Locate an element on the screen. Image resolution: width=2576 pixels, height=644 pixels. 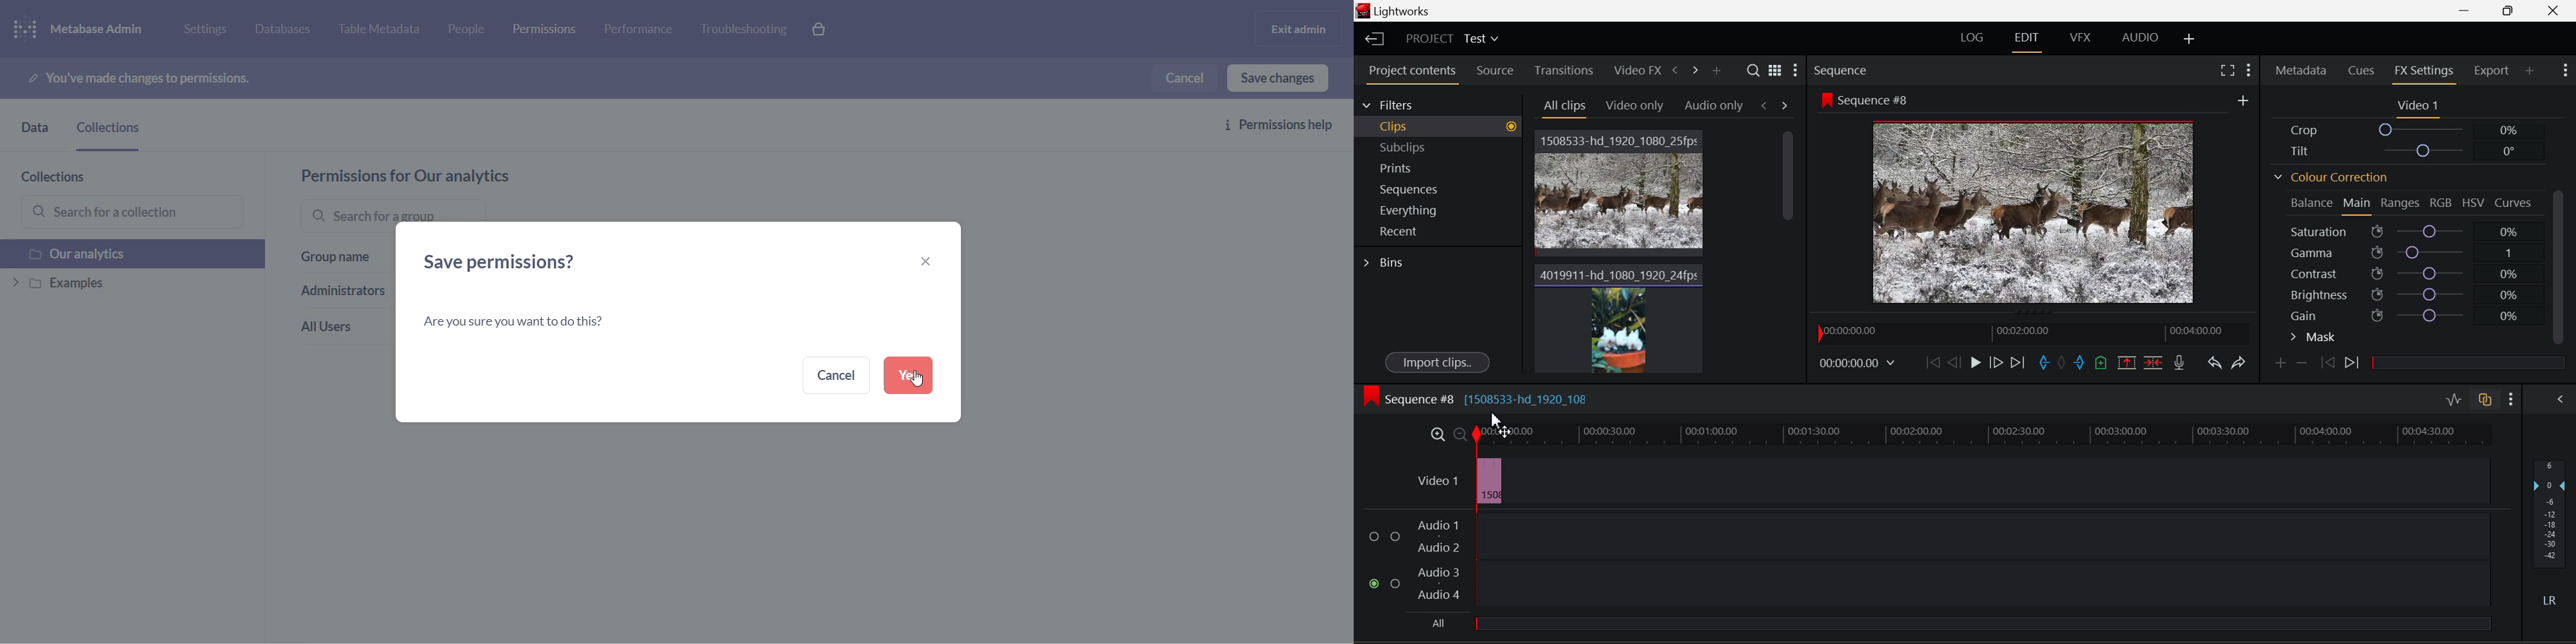
Audio Input checkbox is located at coordinates (1373, 584).